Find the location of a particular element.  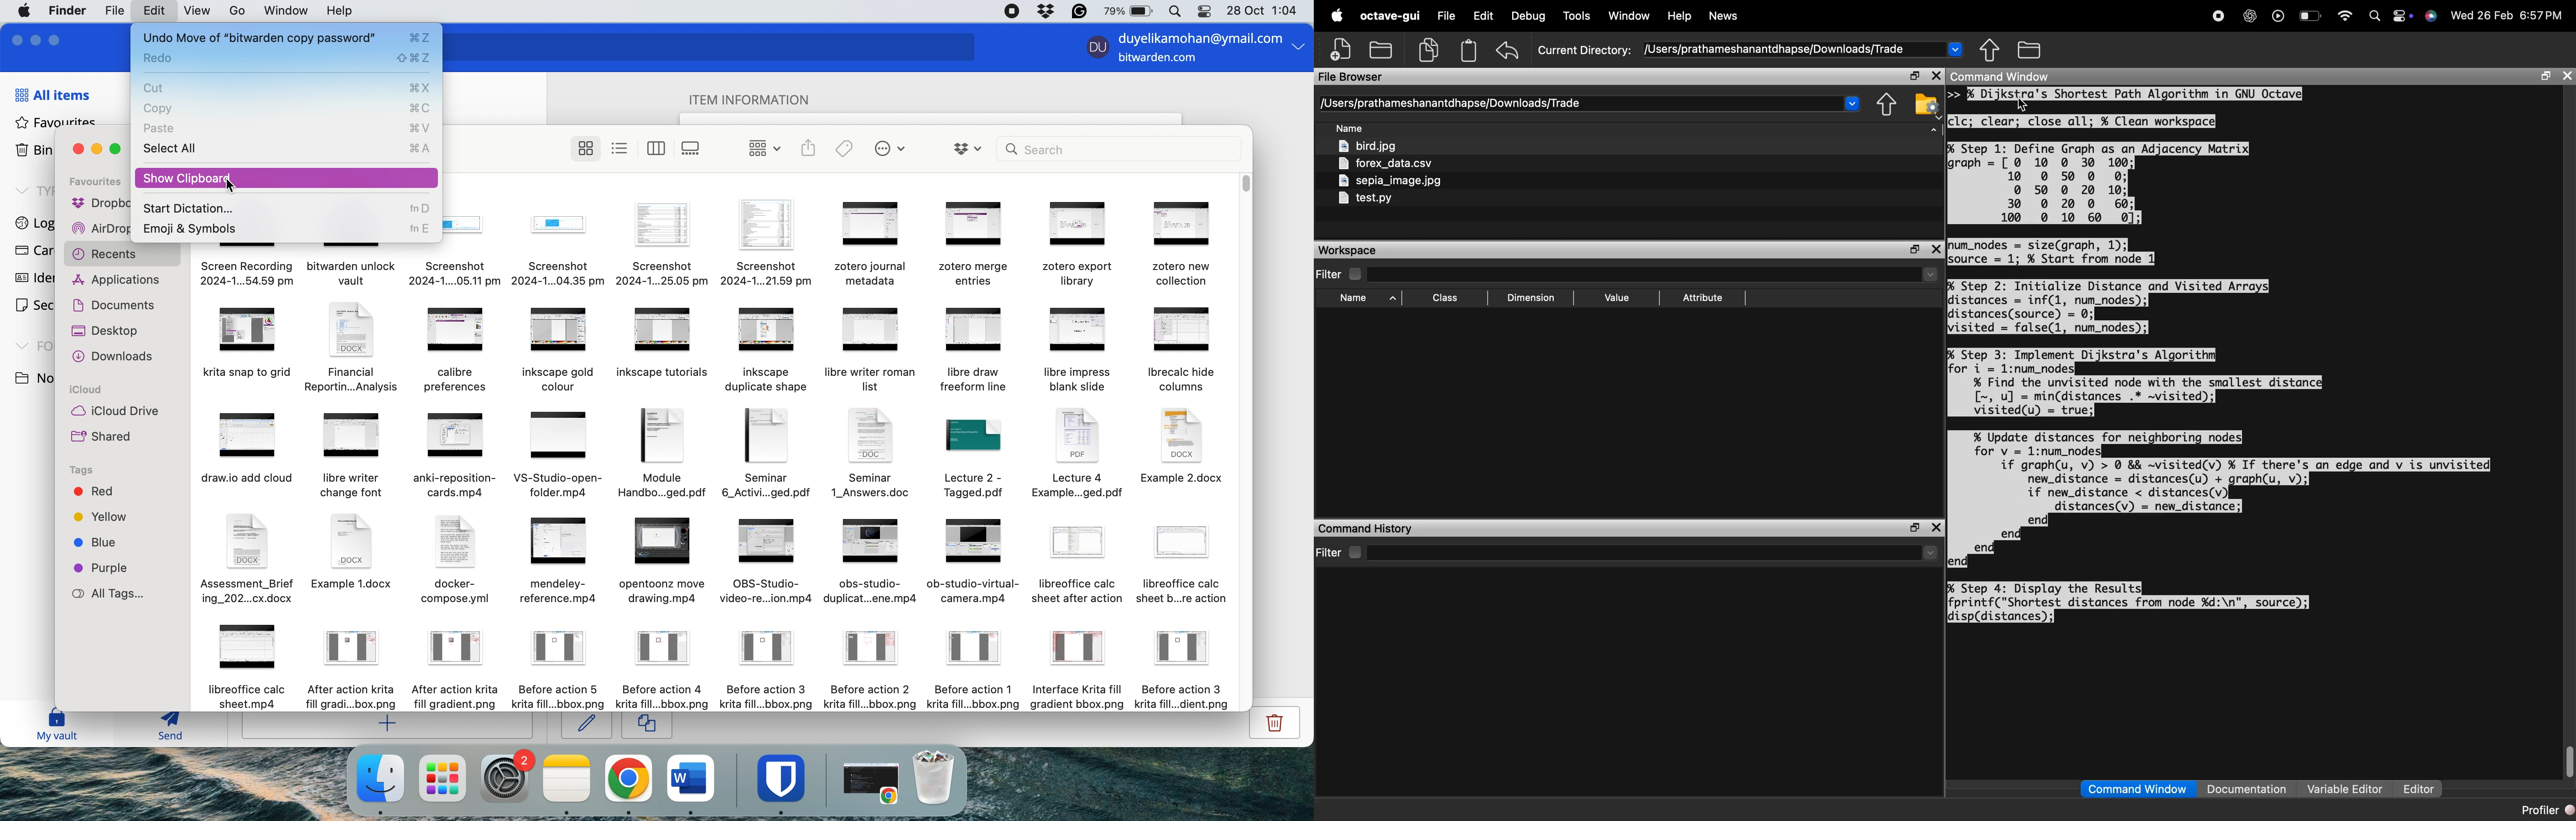

show clipboard is located at coordinates (187, 175).